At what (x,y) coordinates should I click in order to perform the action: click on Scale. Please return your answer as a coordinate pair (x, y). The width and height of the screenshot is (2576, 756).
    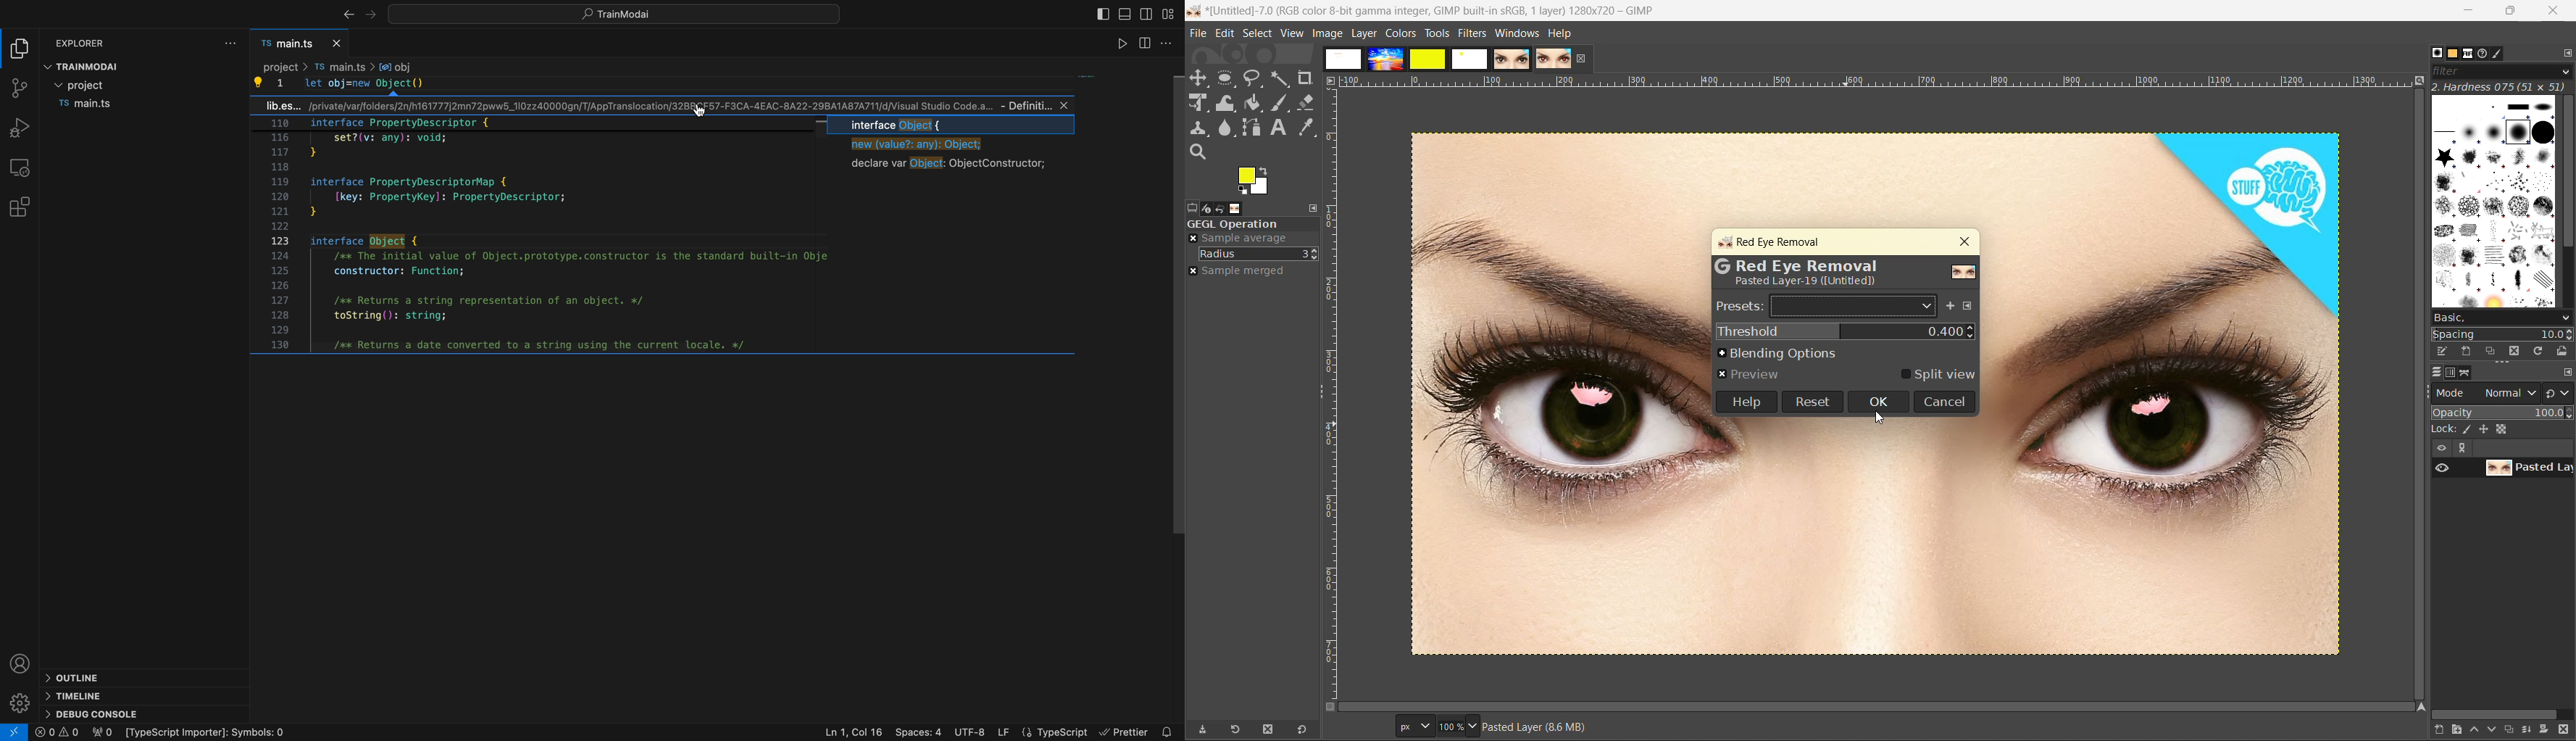
    Looking at the image, I should click on (1200, 104).